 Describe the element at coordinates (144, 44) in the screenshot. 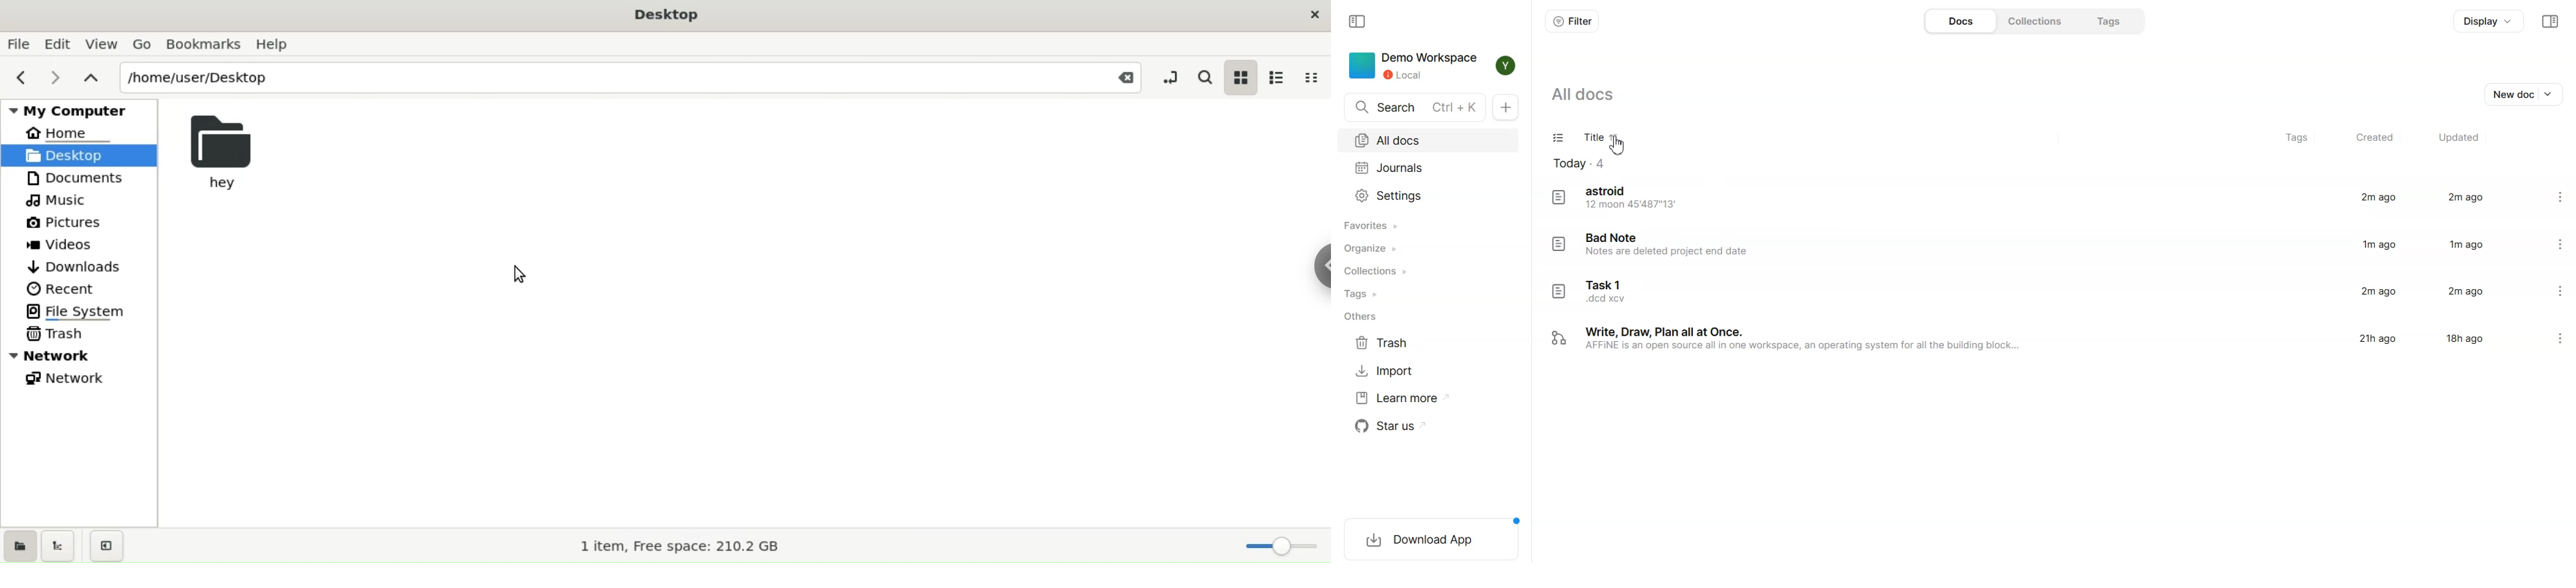

I see `go` at that location.